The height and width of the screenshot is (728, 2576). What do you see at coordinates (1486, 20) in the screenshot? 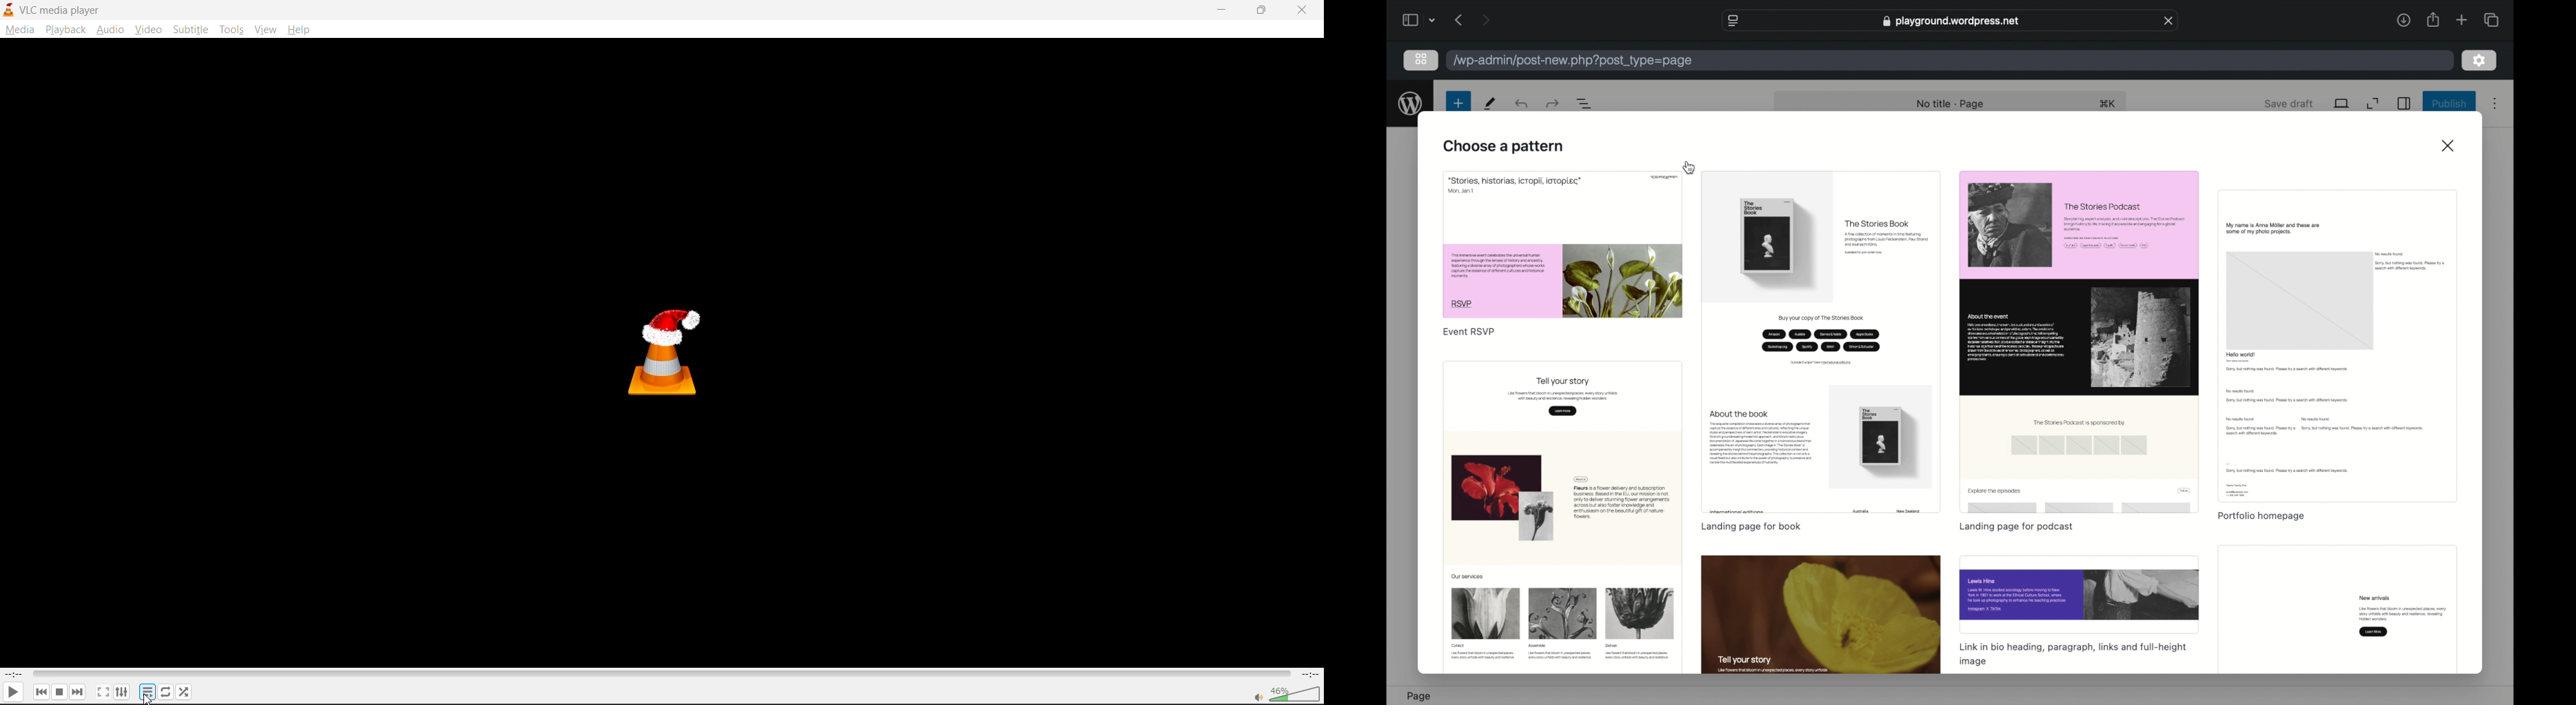
I see `next` at bounding box center [1486, 20].